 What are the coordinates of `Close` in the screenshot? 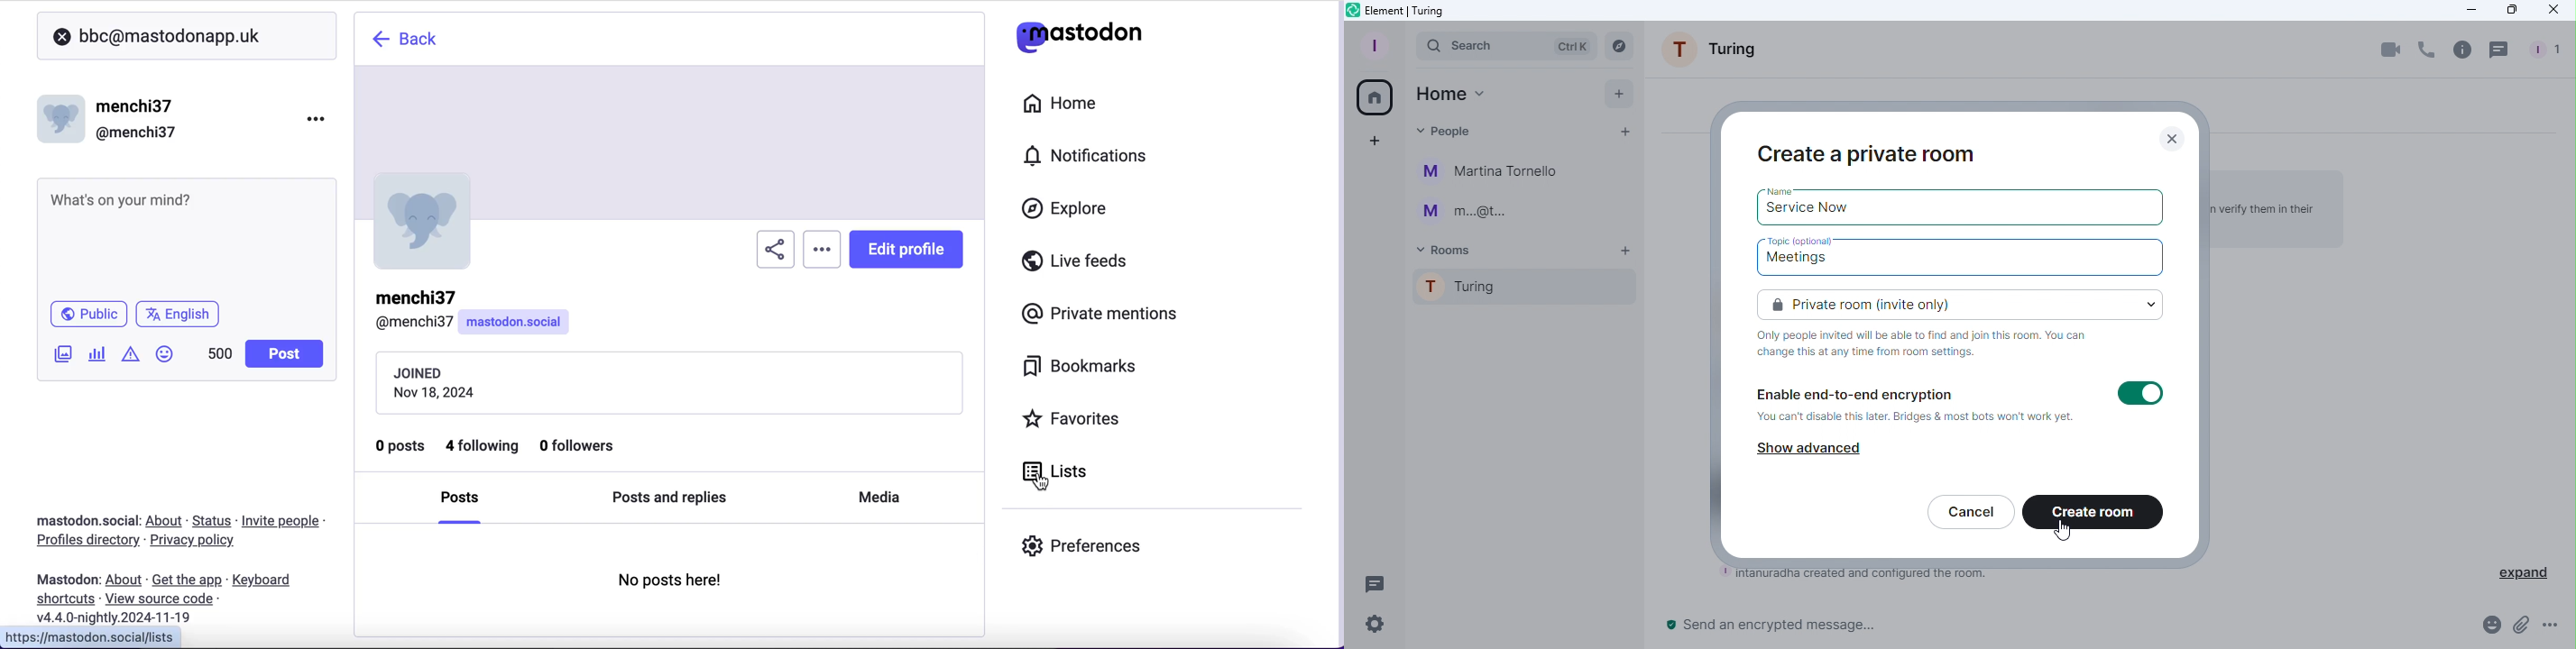 It's located at (2177, 137).